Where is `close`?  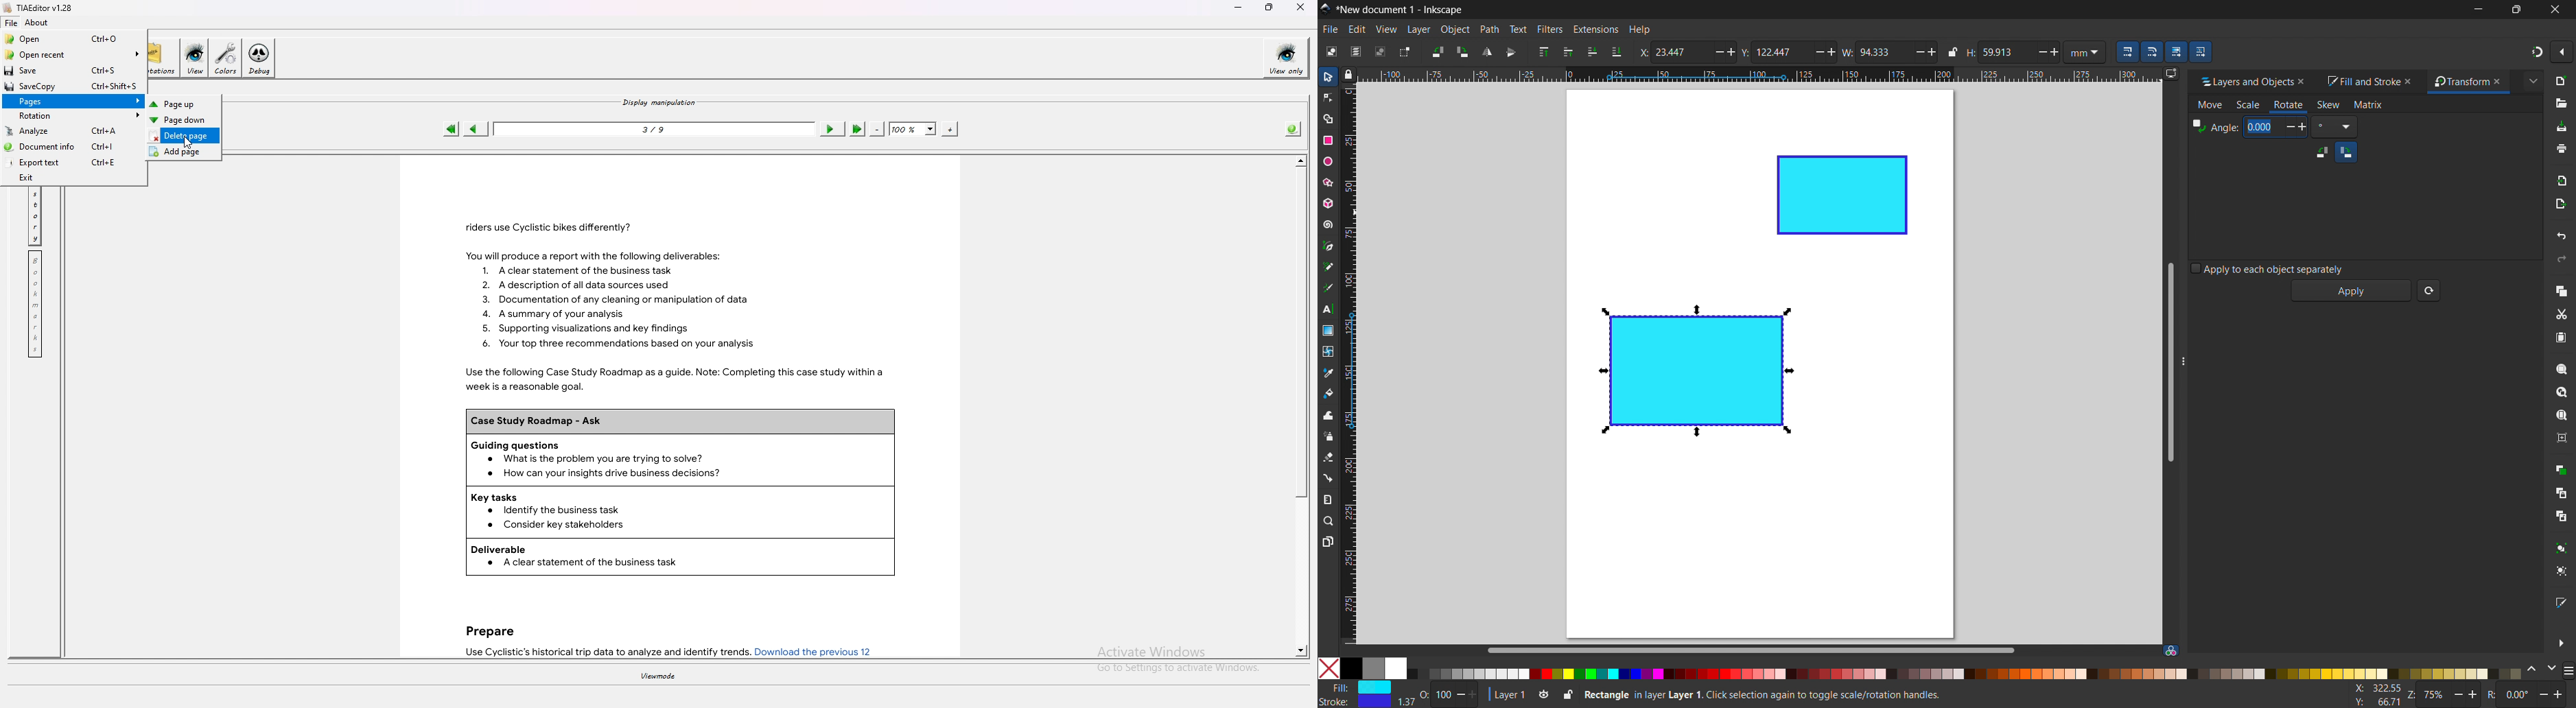 close is located at coordinates (2504, 81).